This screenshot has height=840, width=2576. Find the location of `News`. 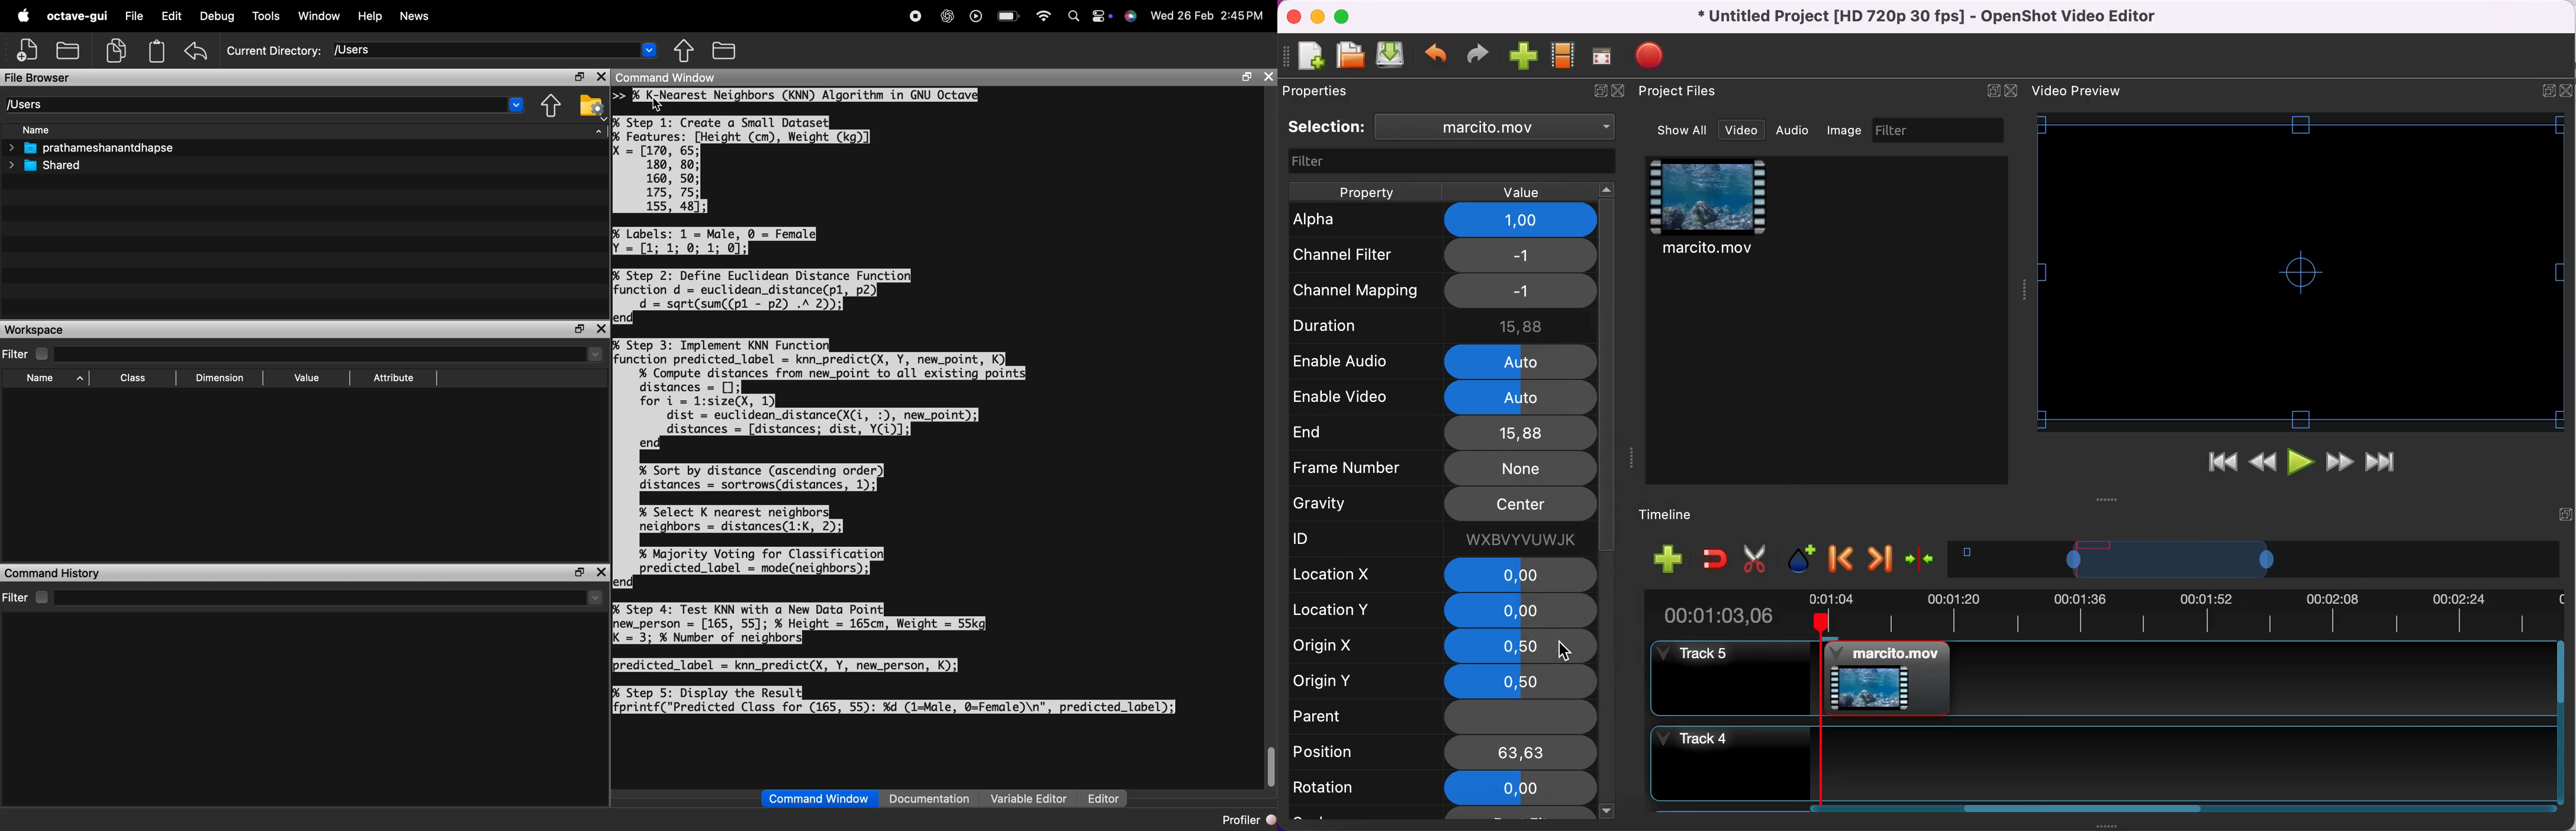

News is located at coordinates (422, 16).